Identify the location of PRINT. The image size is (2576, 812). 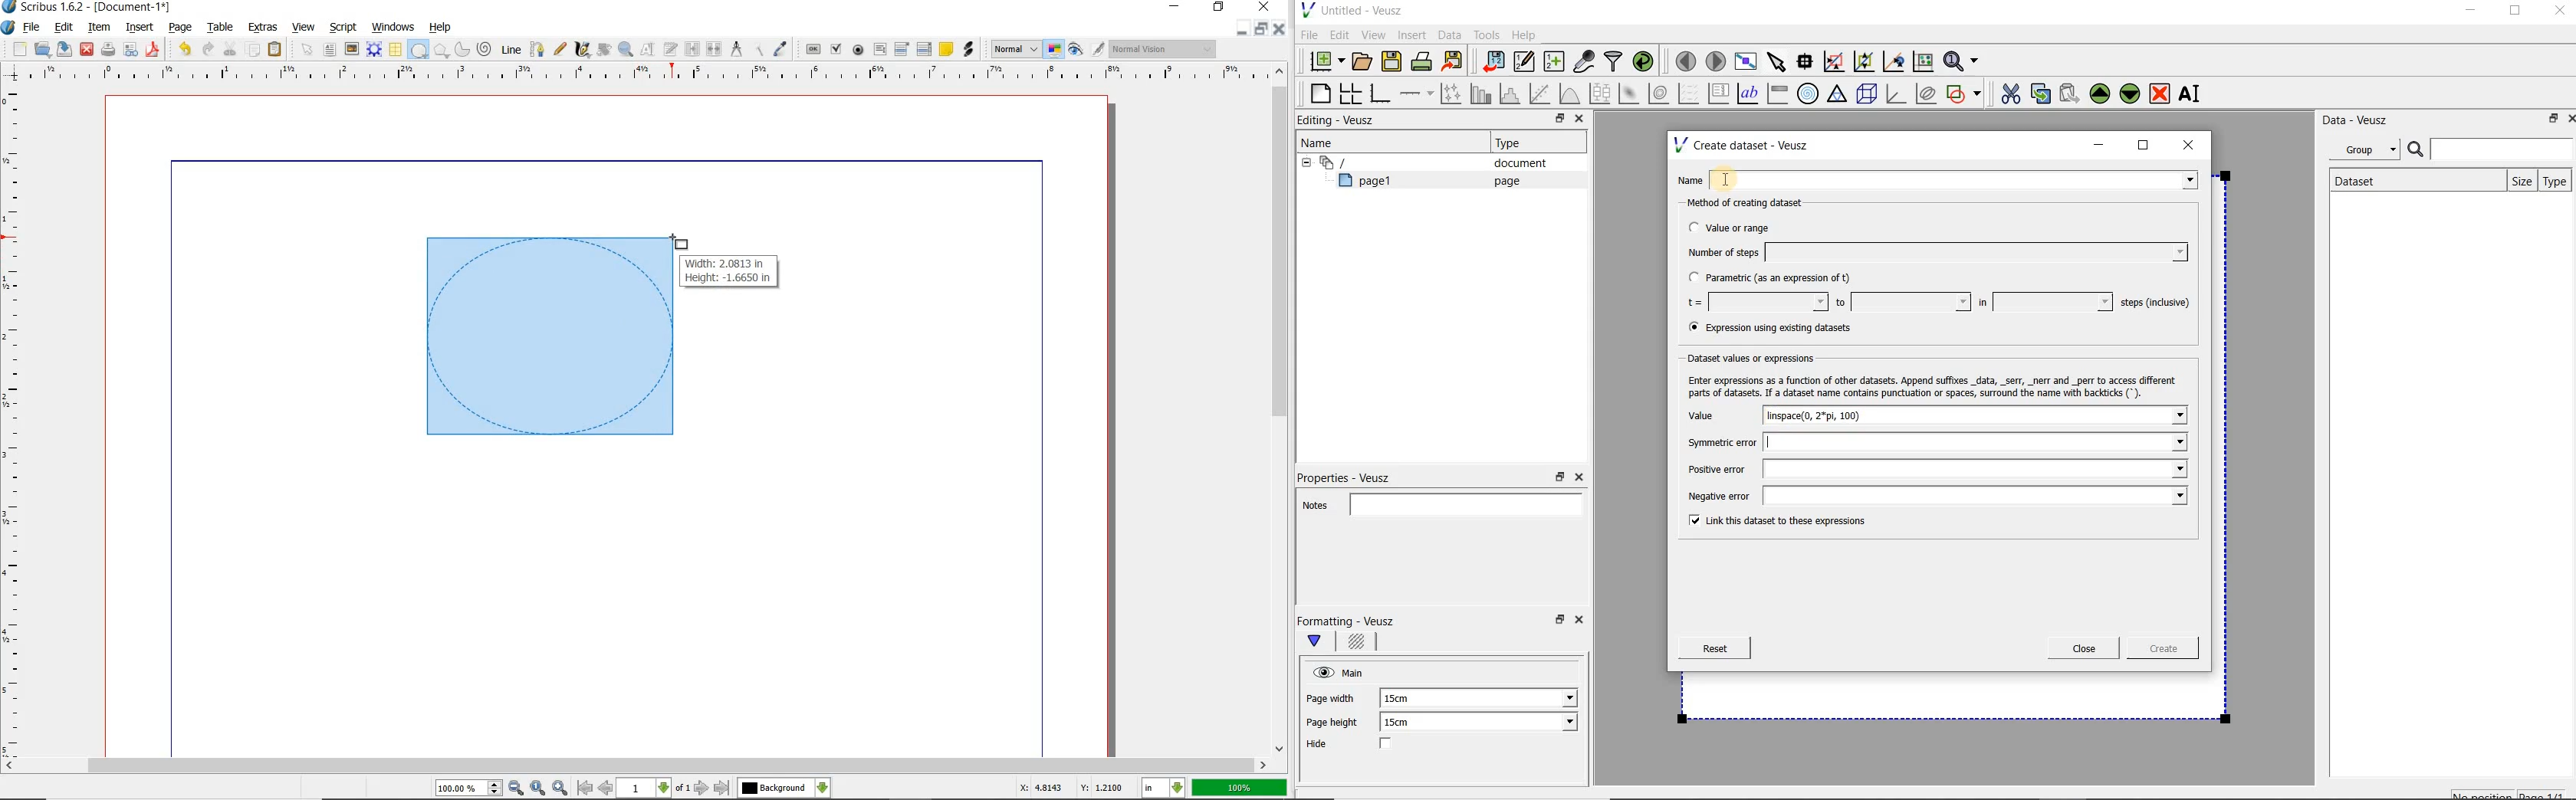
(108, 51).